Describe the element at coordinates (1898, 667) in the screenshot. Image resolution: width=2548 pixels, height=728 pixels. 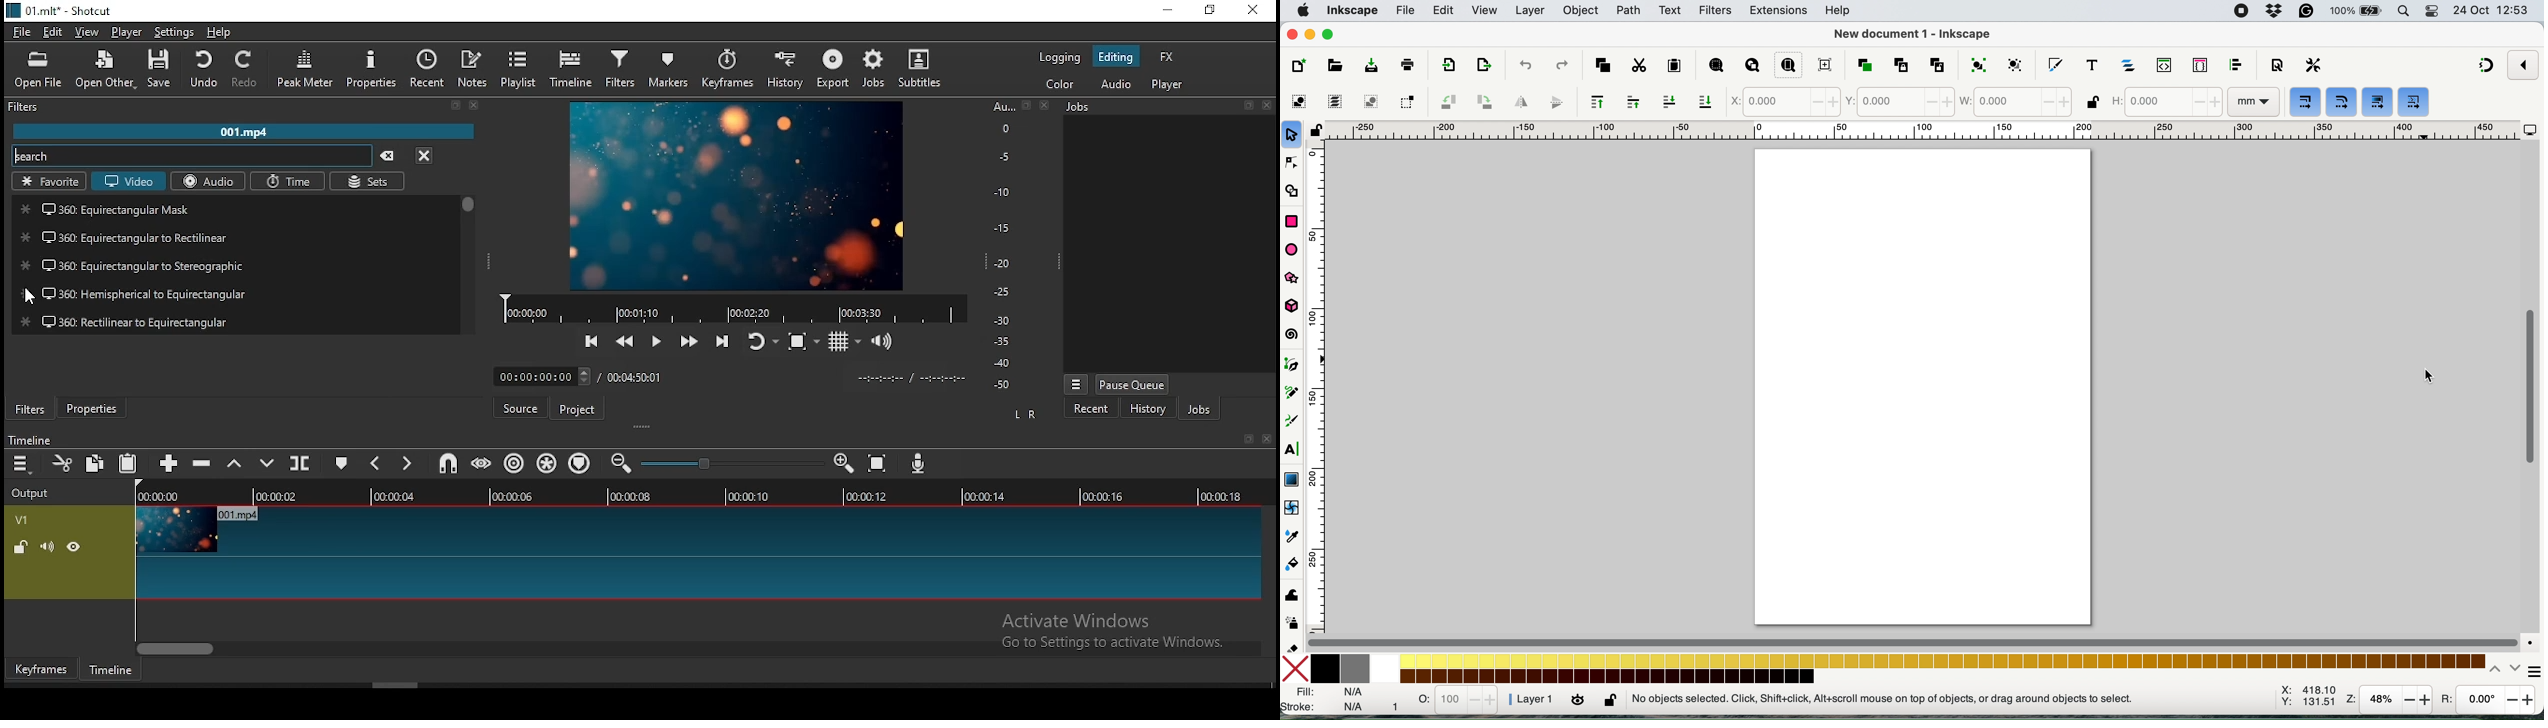
I see `color palaette` at that location.